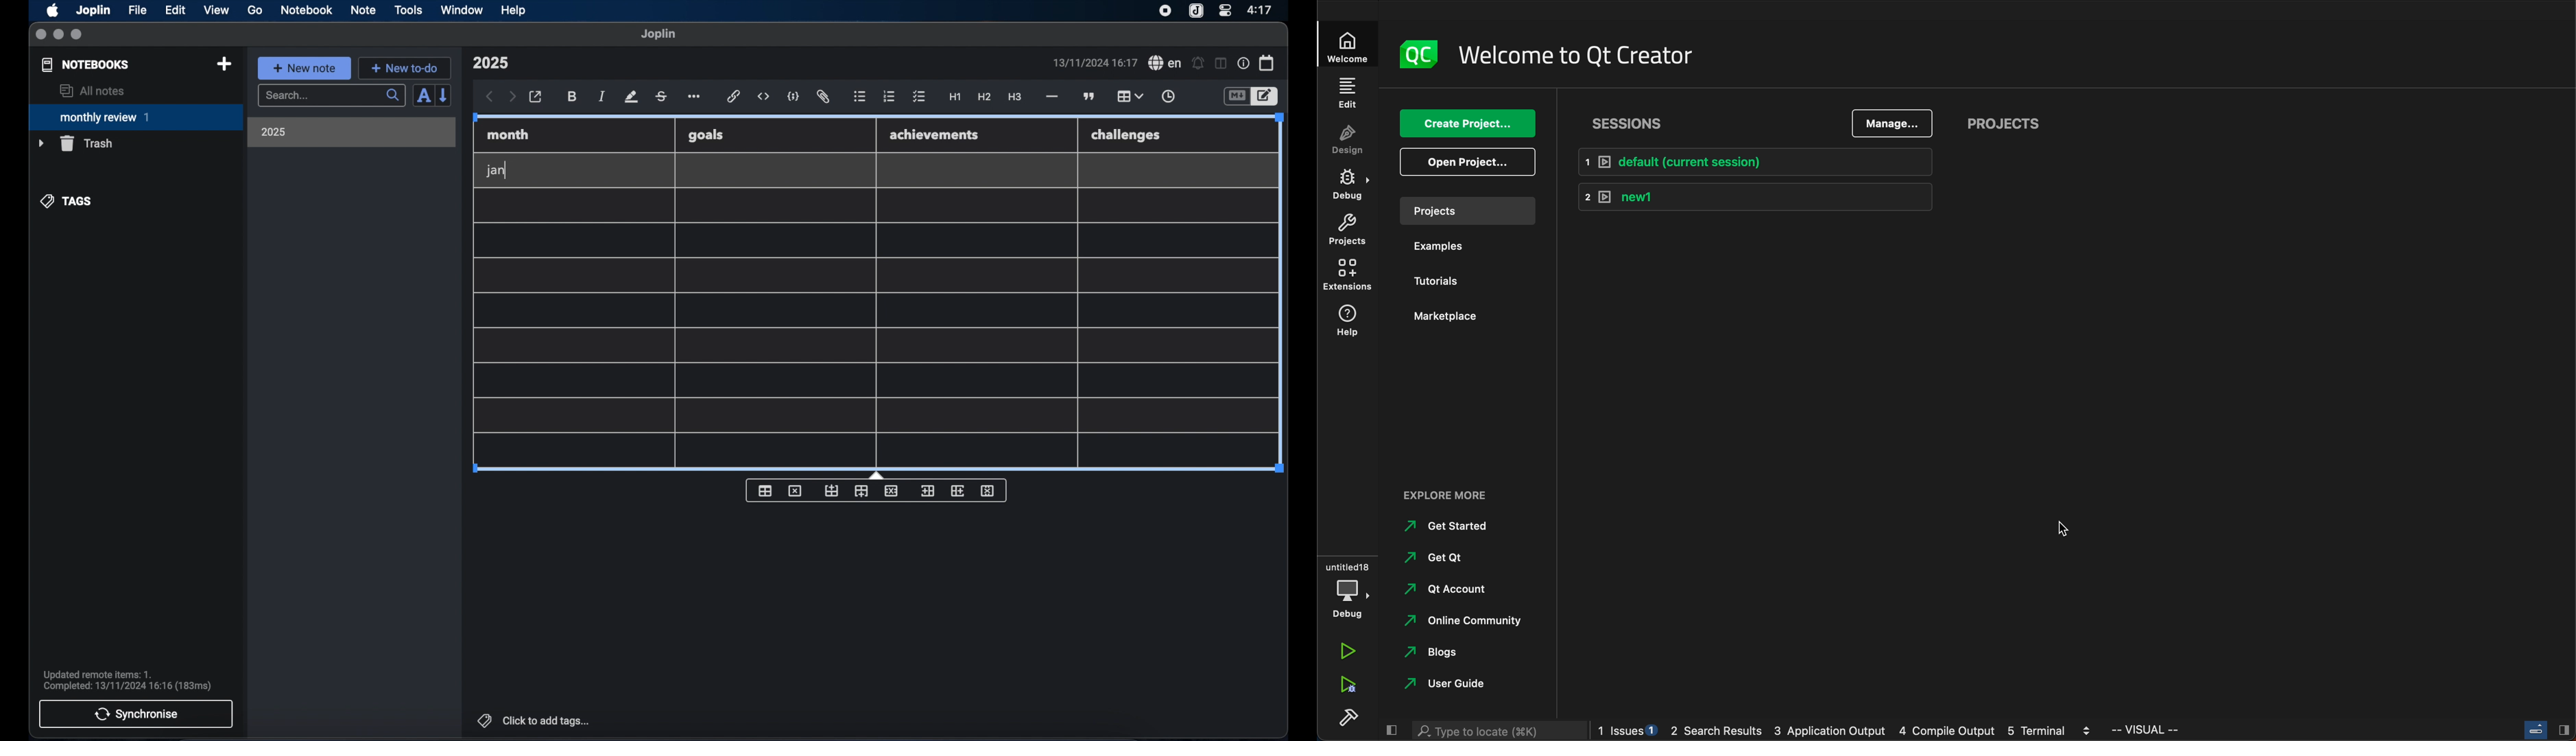  I want to click on maximize, so click(77, 35).